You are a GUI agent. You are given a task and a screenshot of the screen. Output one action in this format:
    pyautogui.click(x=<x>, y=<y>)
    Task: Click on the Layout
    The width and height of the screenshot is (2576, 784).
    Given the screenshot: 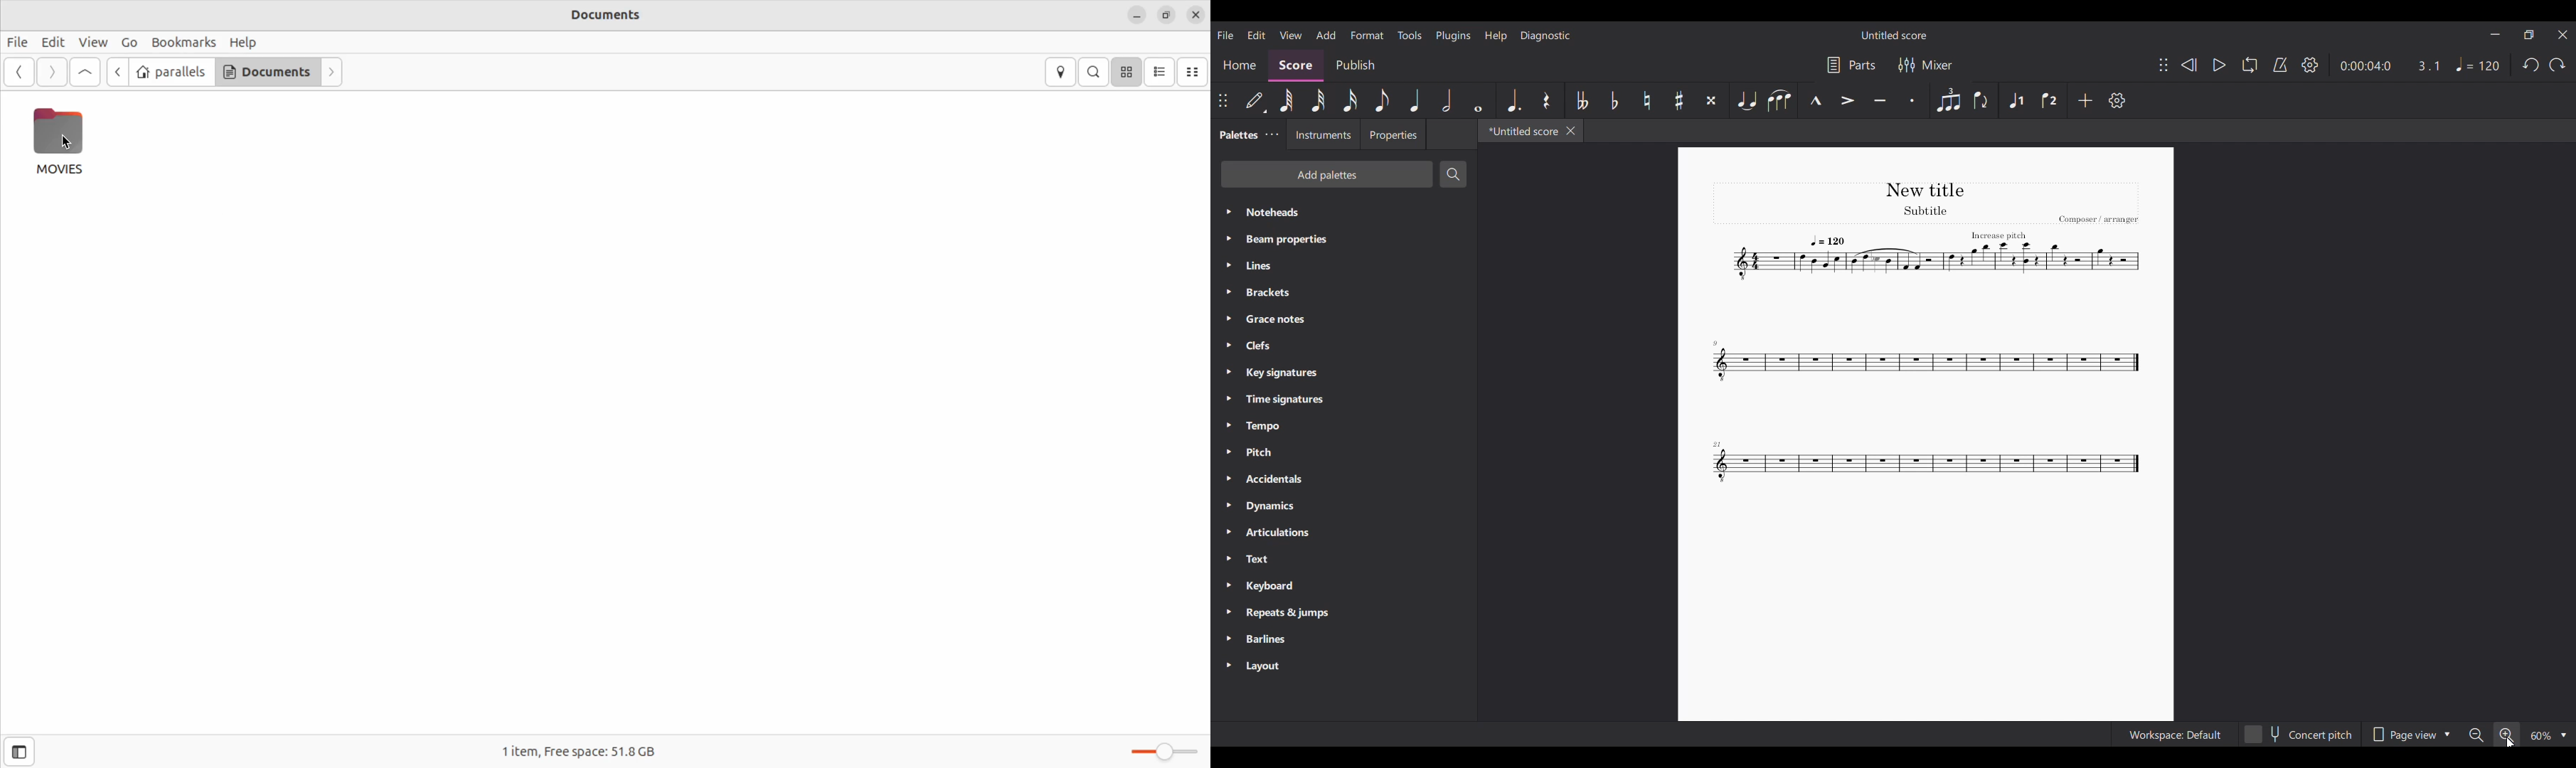 What is the action you would take?
    pyautogui.click(x=1343, y=665)
    